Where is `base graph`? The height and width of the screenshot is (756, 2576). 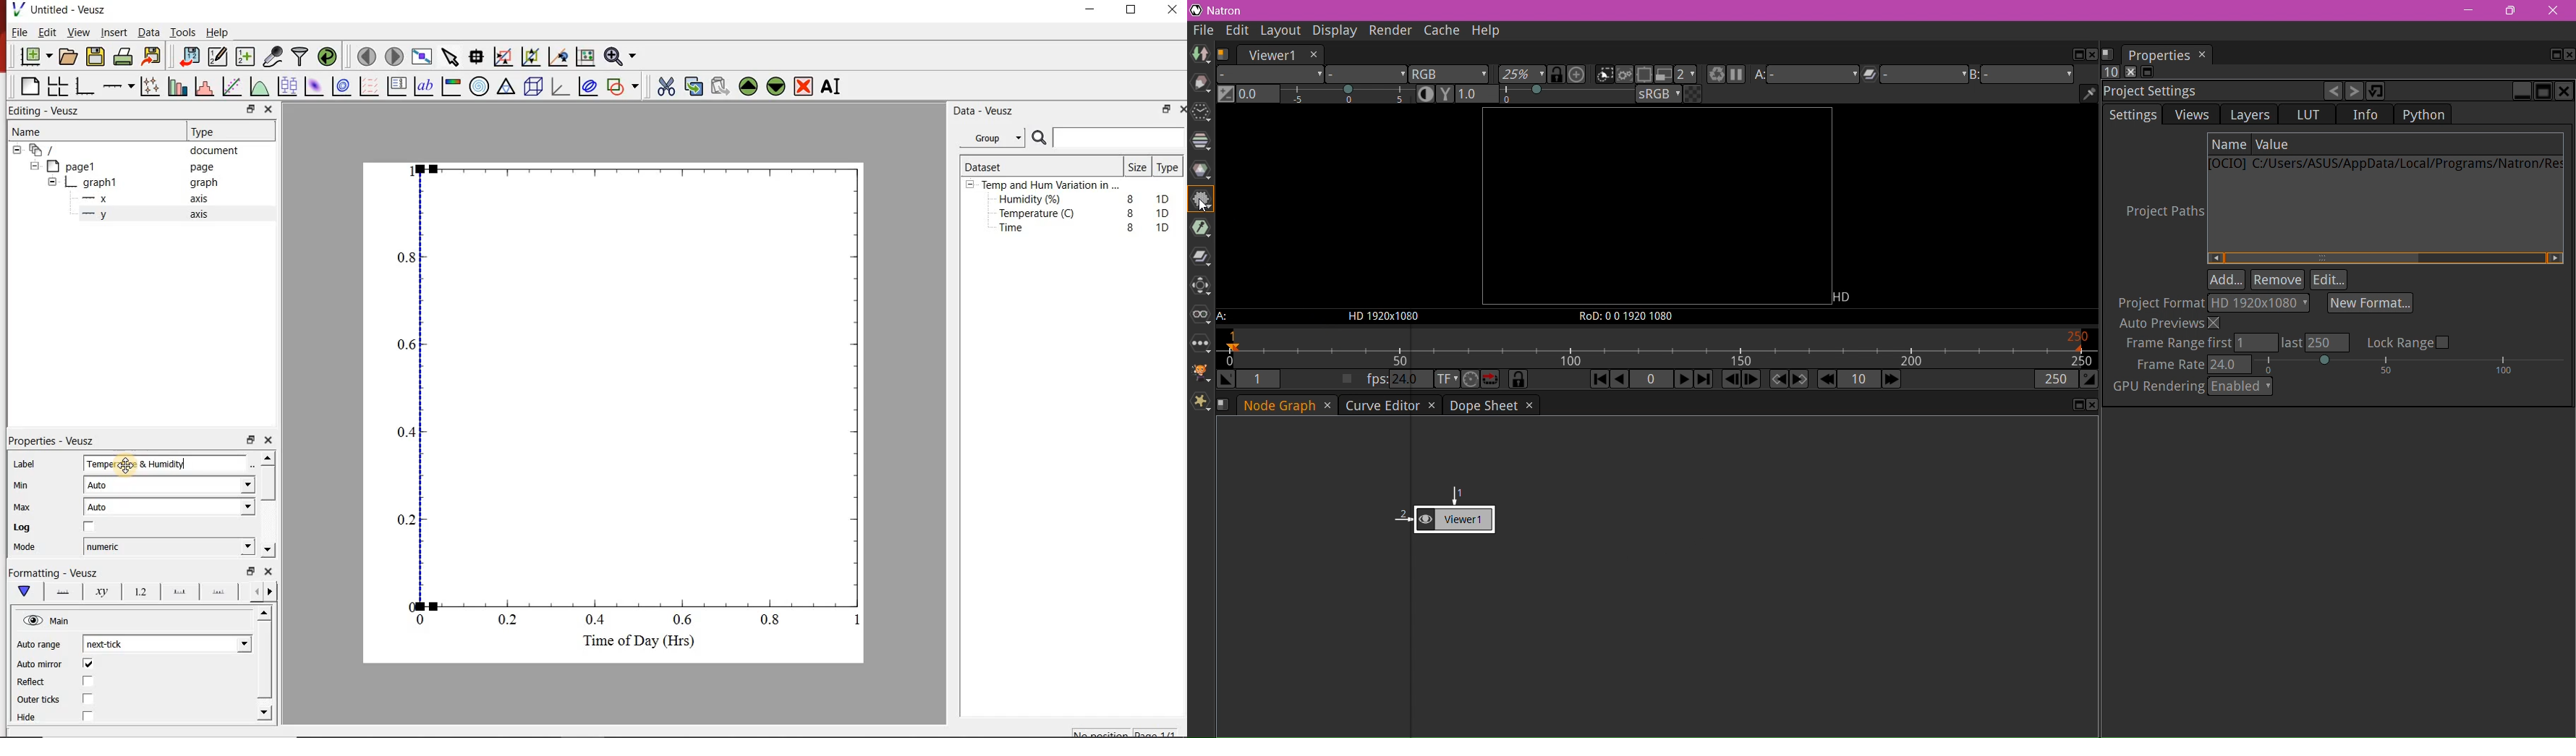
base graph is located at coordinates (86, 84).